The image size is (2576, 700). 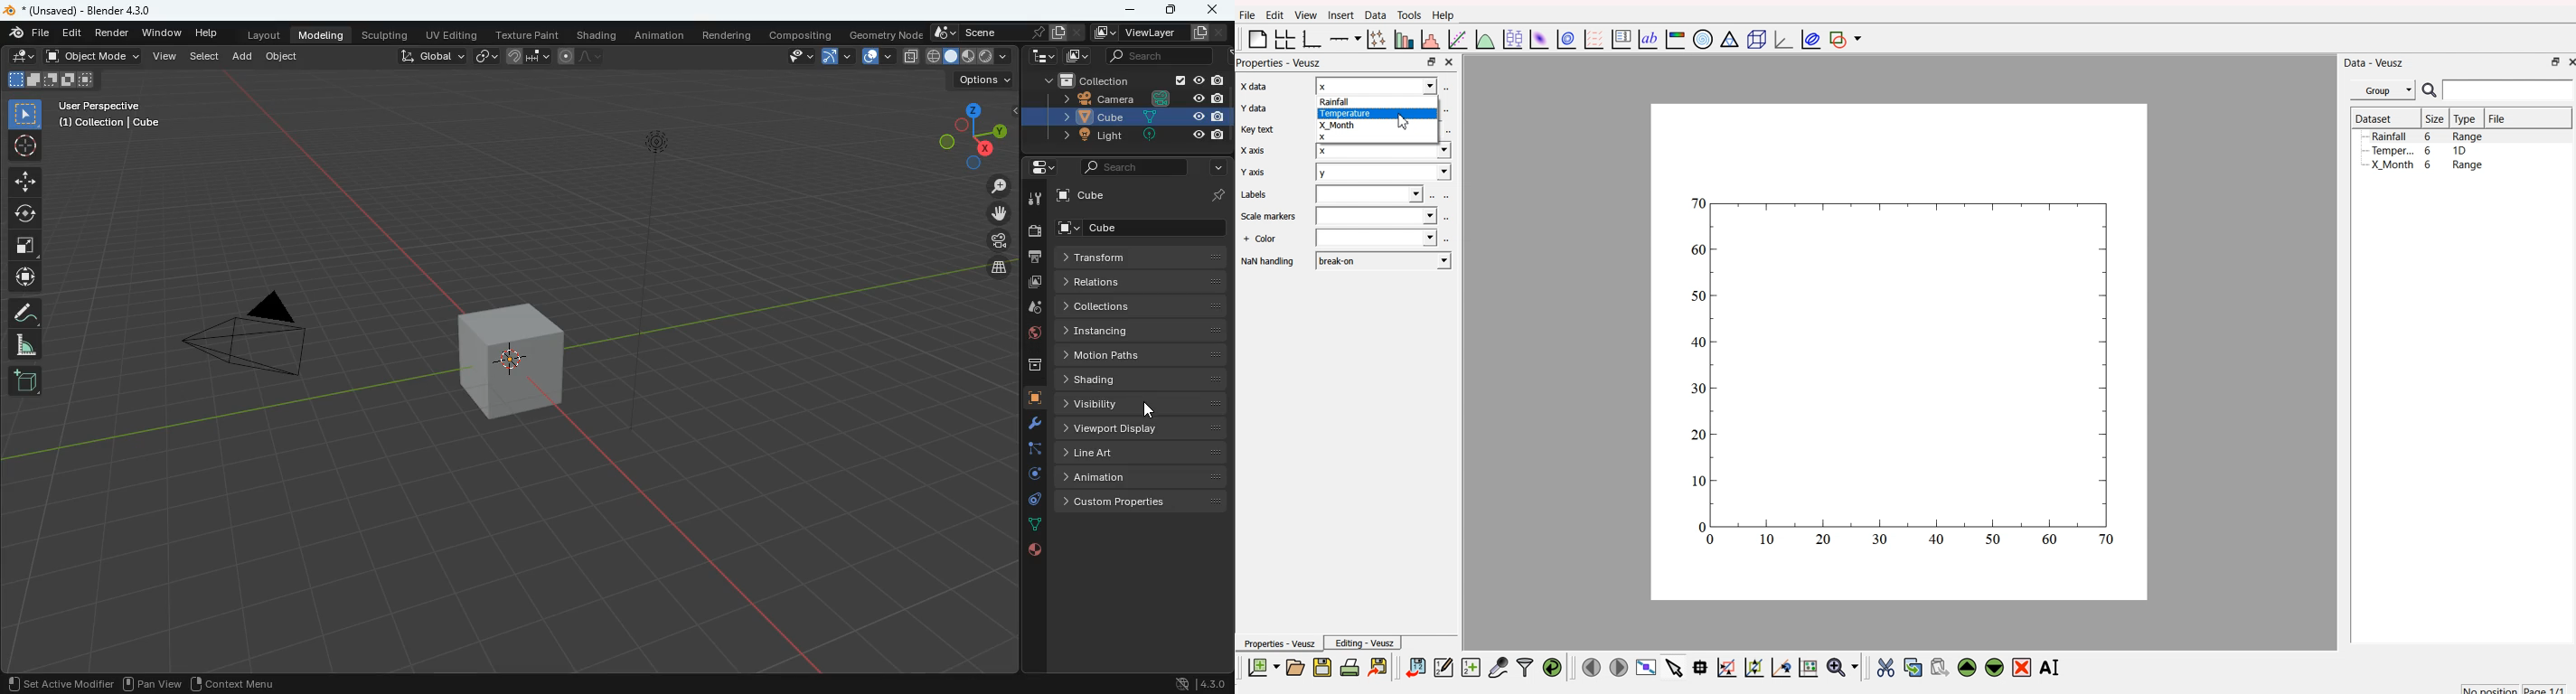 I want to click on add, so click(x=244, y=59).